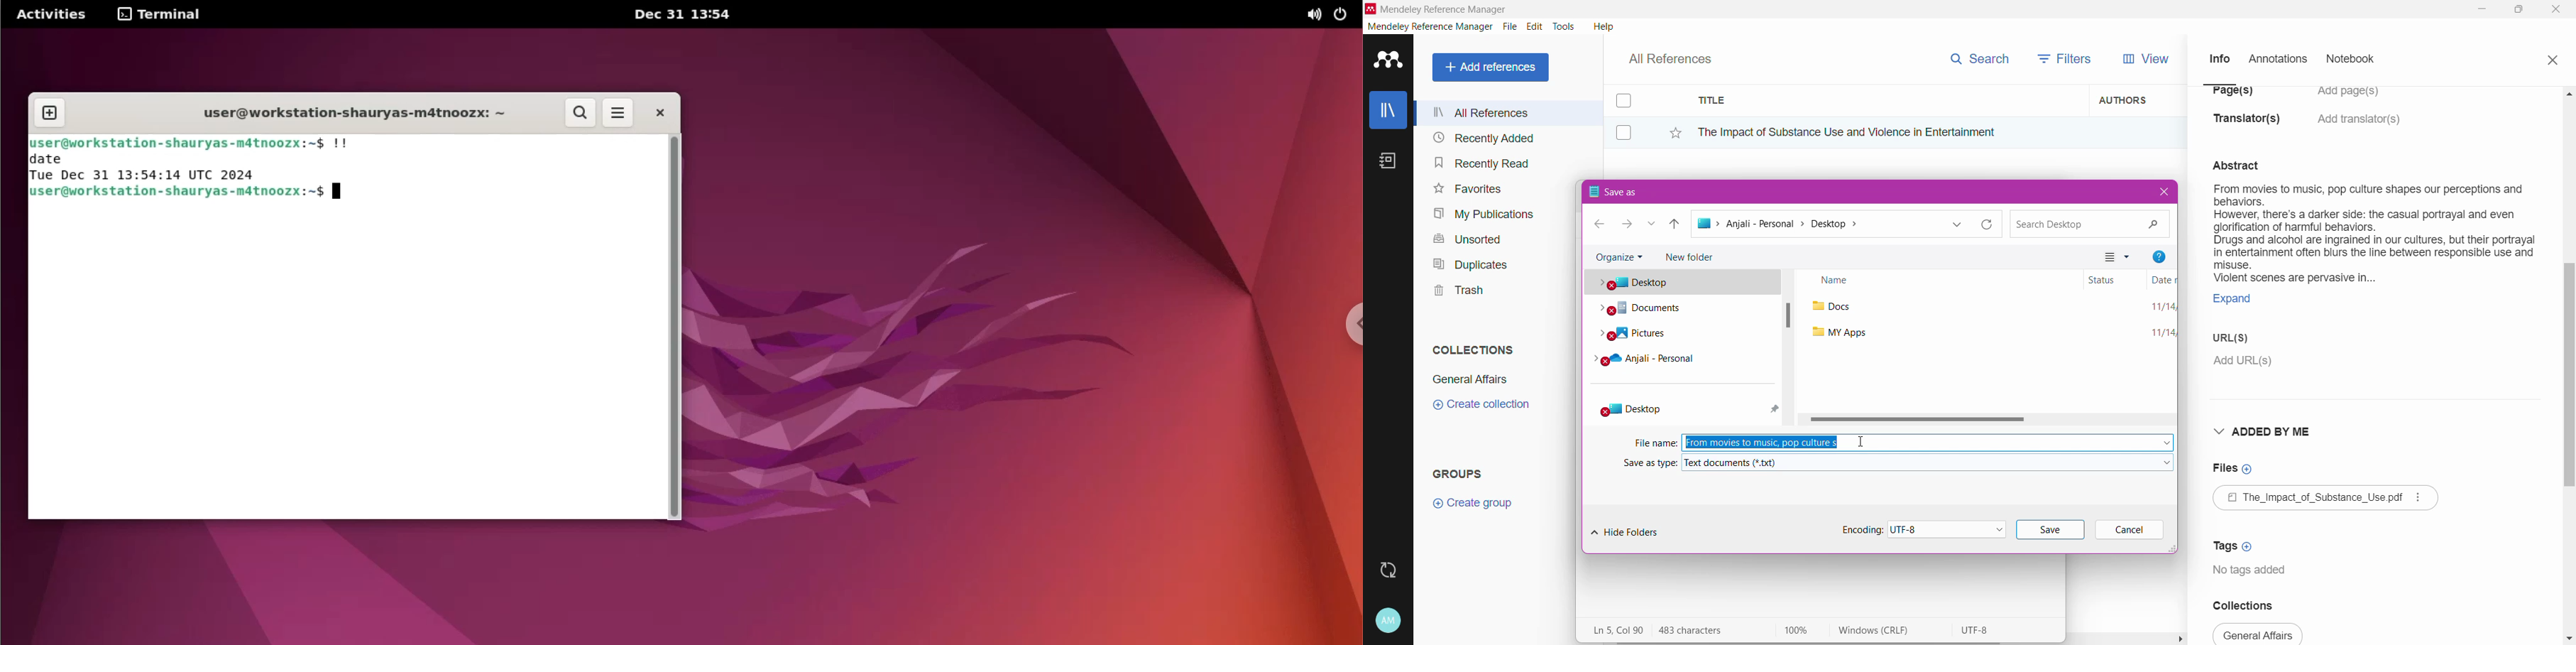 The width and height of the screenshot is (2576, 672). Describe the element at coordinates (2155, 333) in the screenshot. I see `11/14` at that location.